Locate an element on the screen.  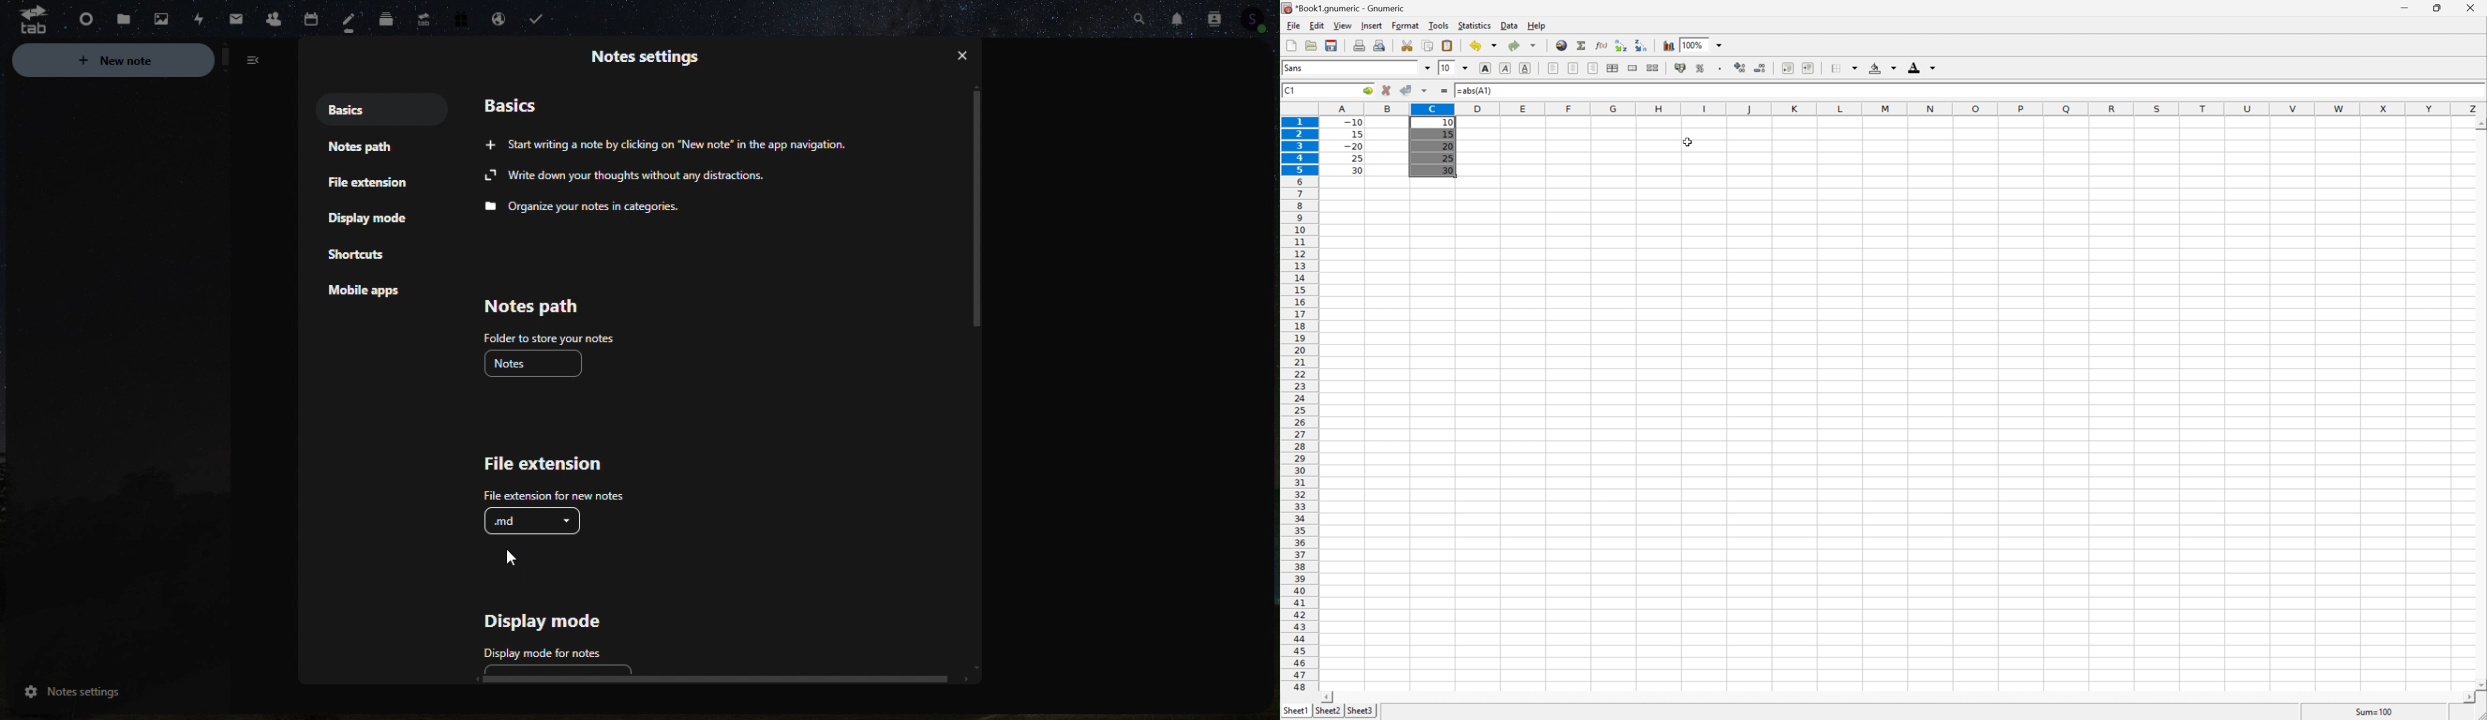
Contacts is located at coordinates (1214, 17).